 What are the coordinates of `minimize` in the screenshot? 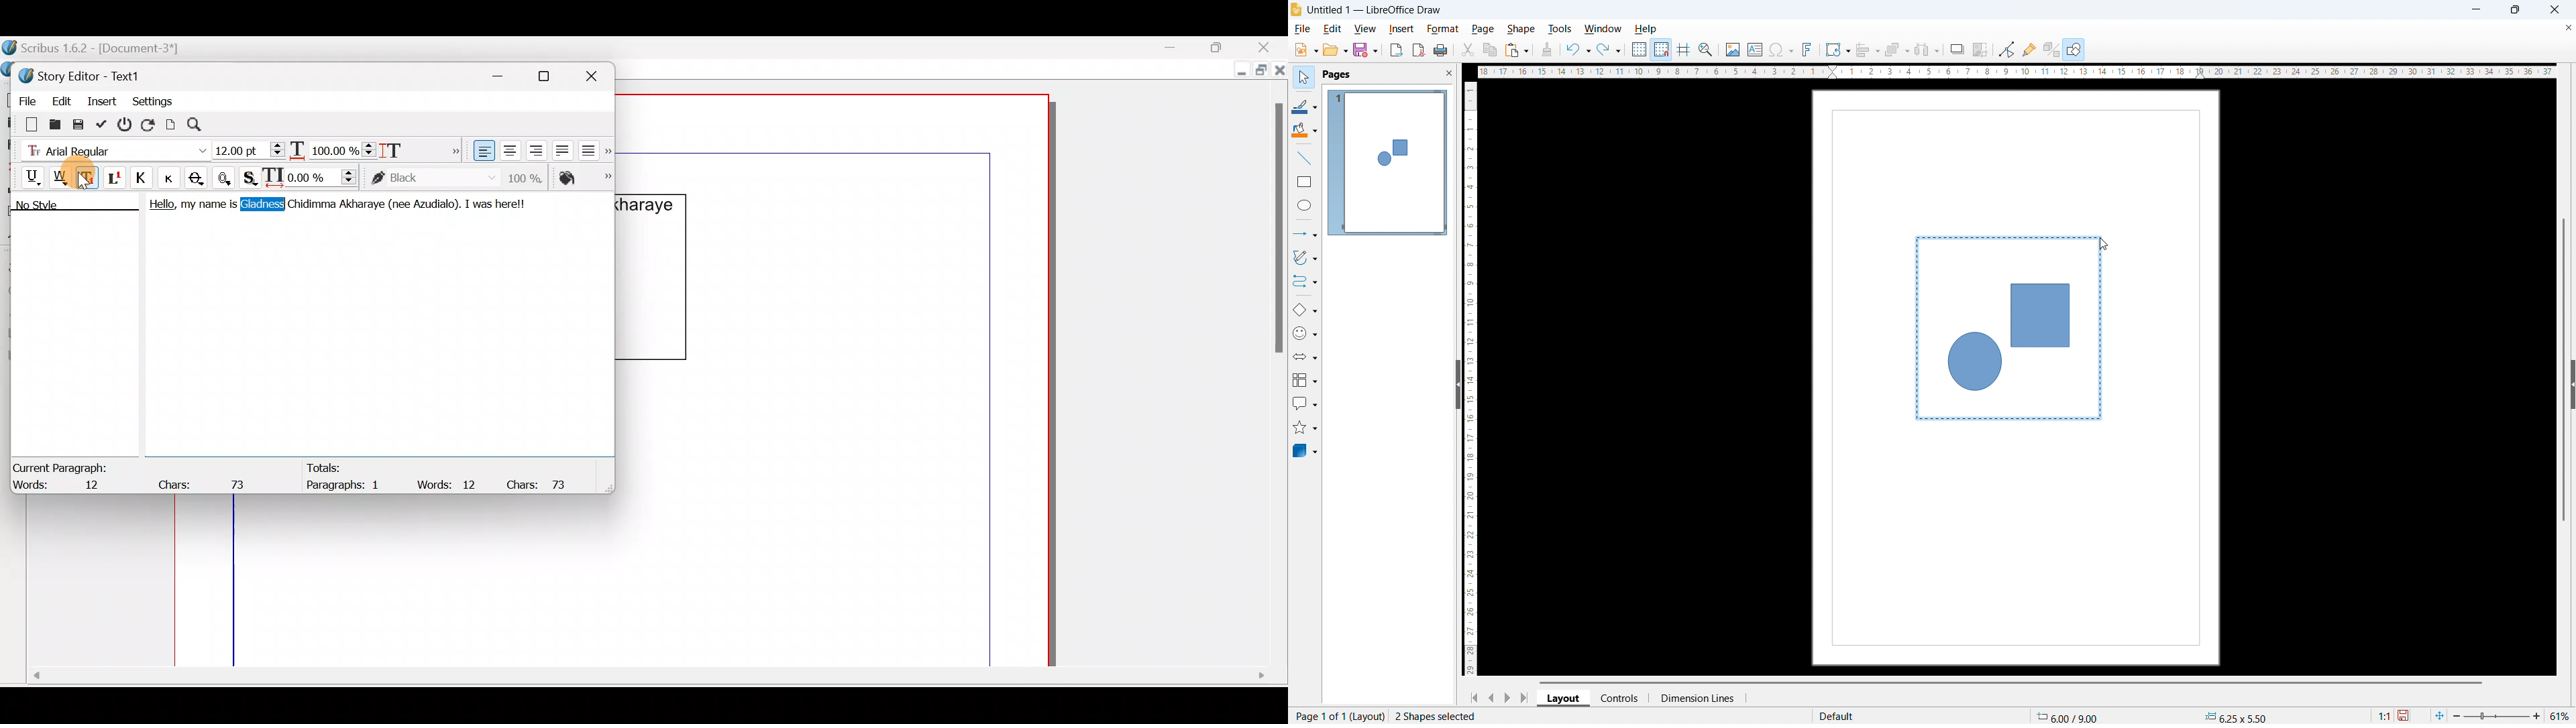 It's located at (2474, 9).